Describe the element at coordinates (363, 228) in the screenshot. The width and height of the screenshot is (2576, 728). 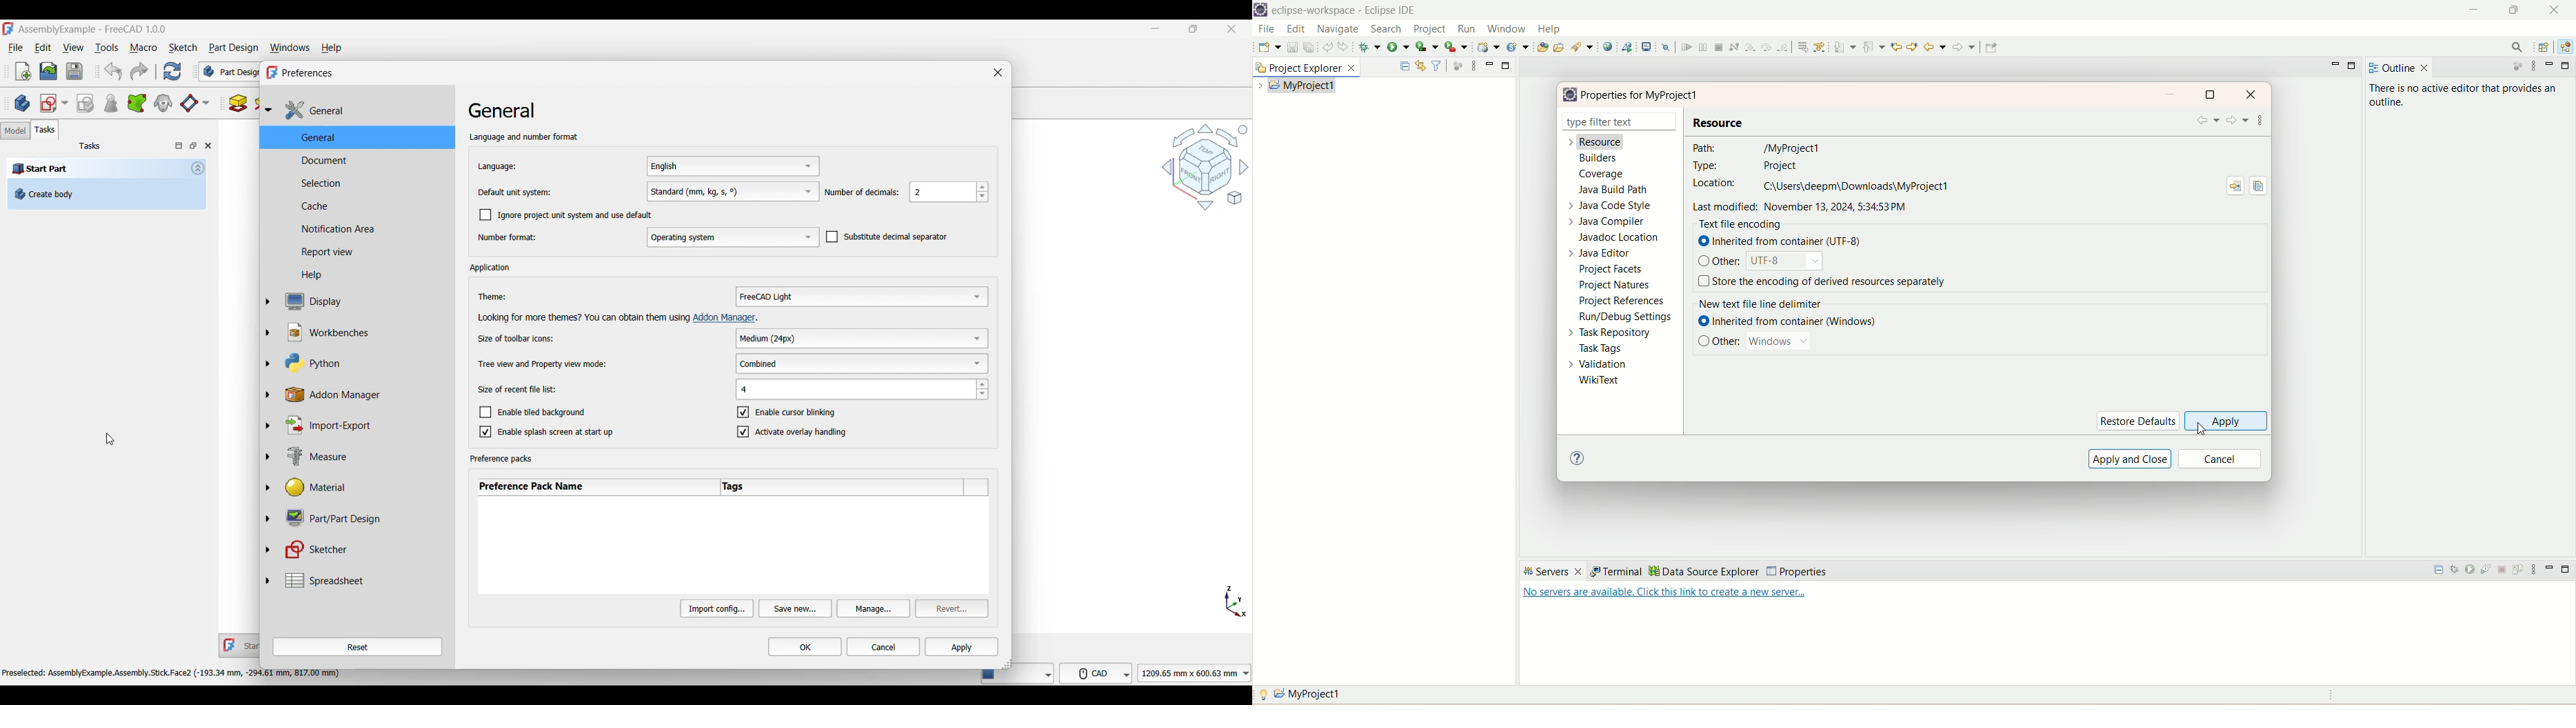
I see `Notification area` at that location.